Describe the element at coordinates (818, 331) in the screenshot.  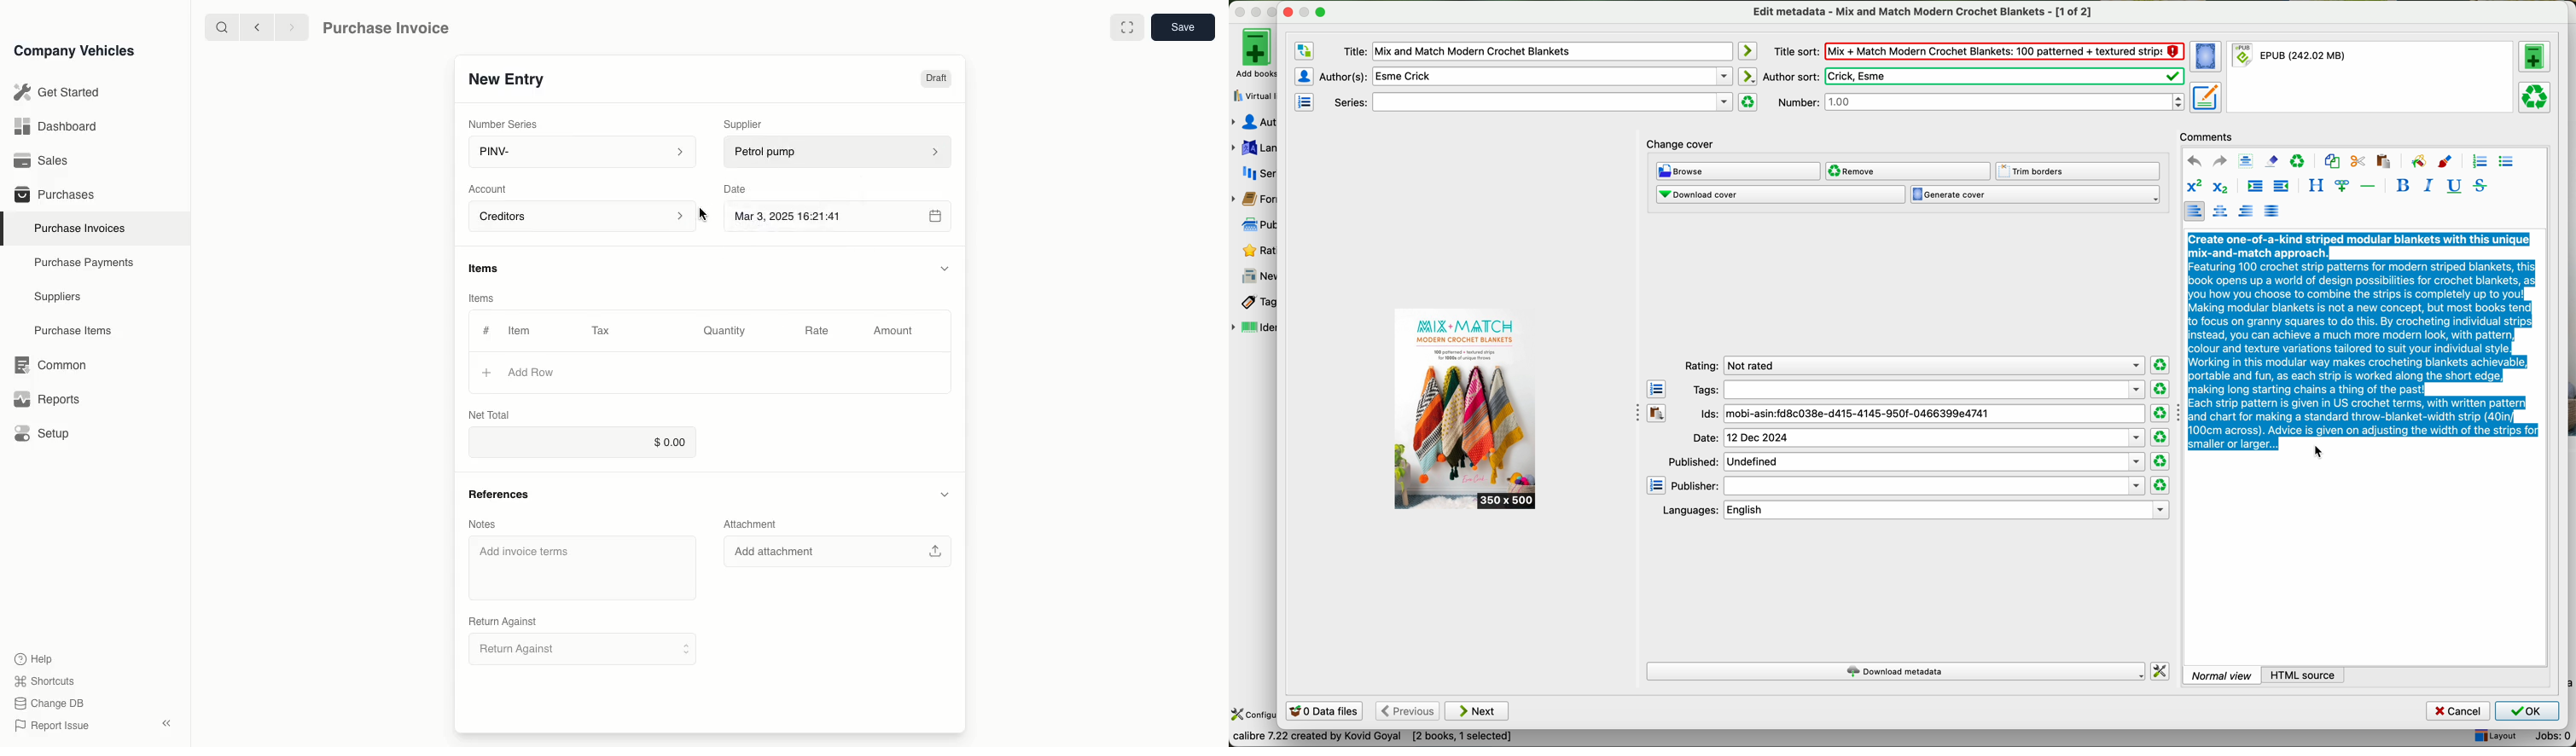
I see `Rate` at that location.